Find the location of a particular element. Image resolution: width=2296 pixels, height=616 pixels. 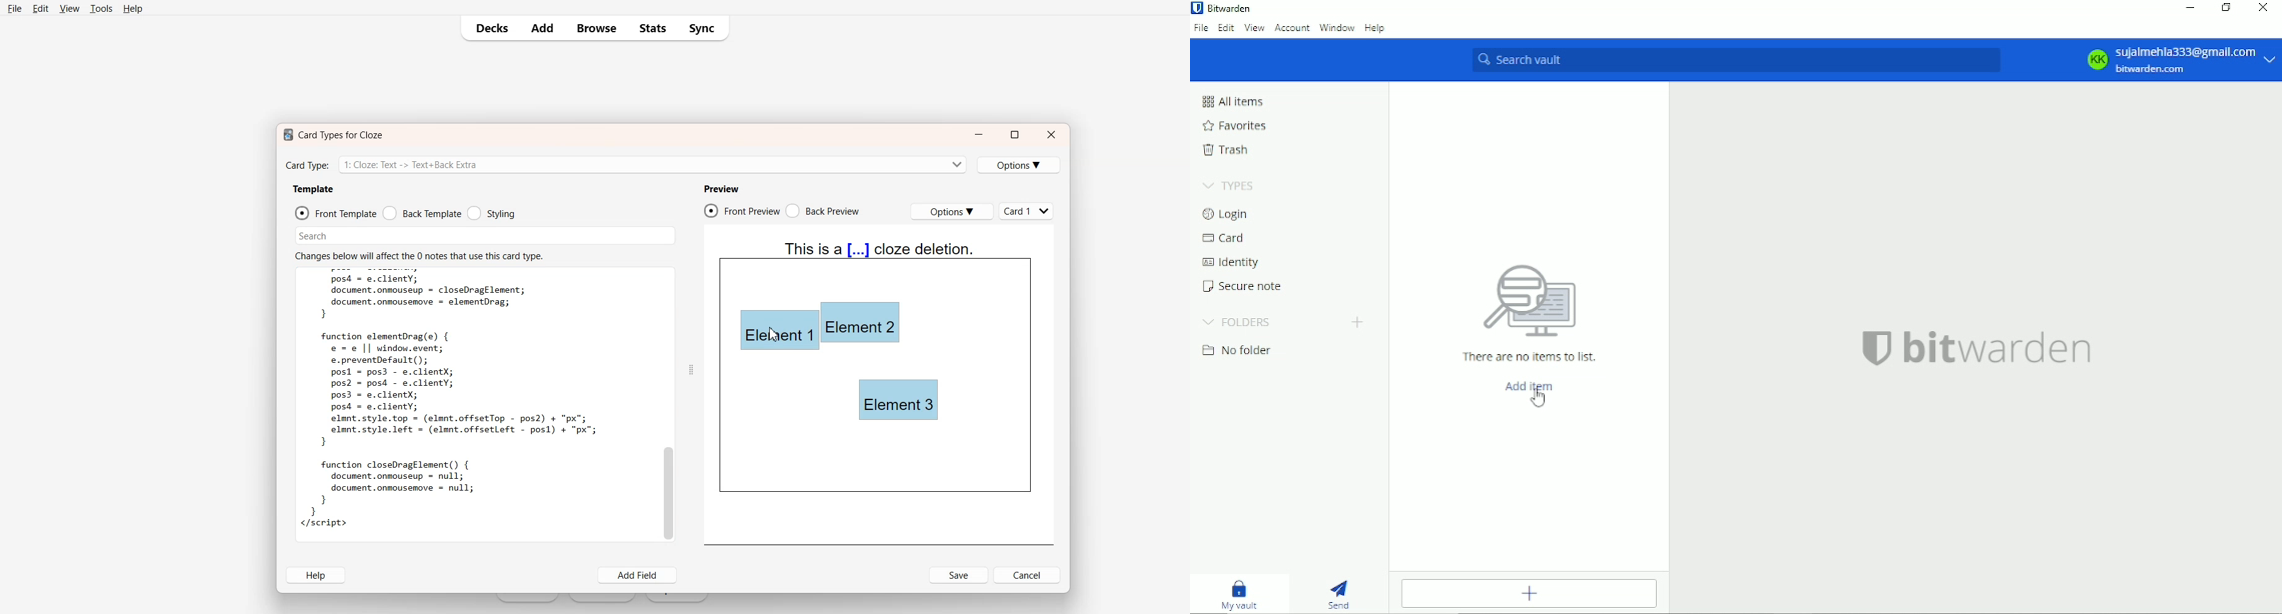

Identity is located at coordinates (1232, 263).